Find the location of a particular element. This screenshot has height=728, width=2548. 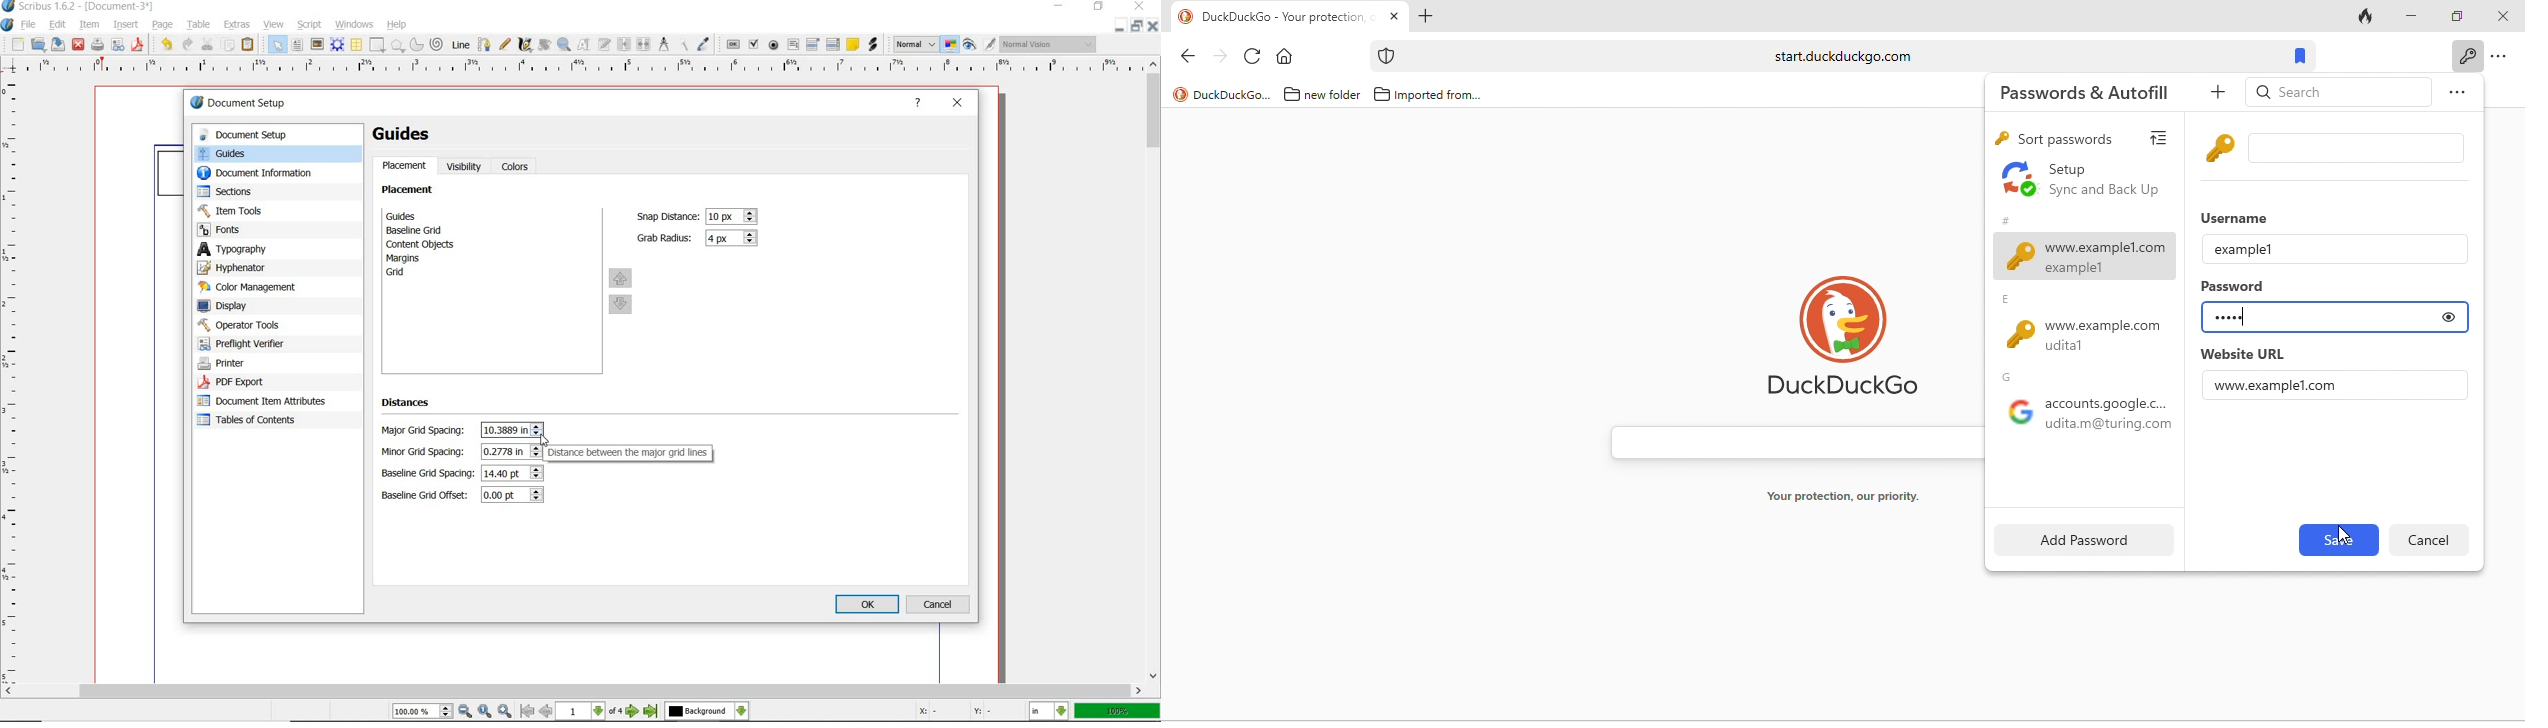

typography is located at coordinates (278, 249).